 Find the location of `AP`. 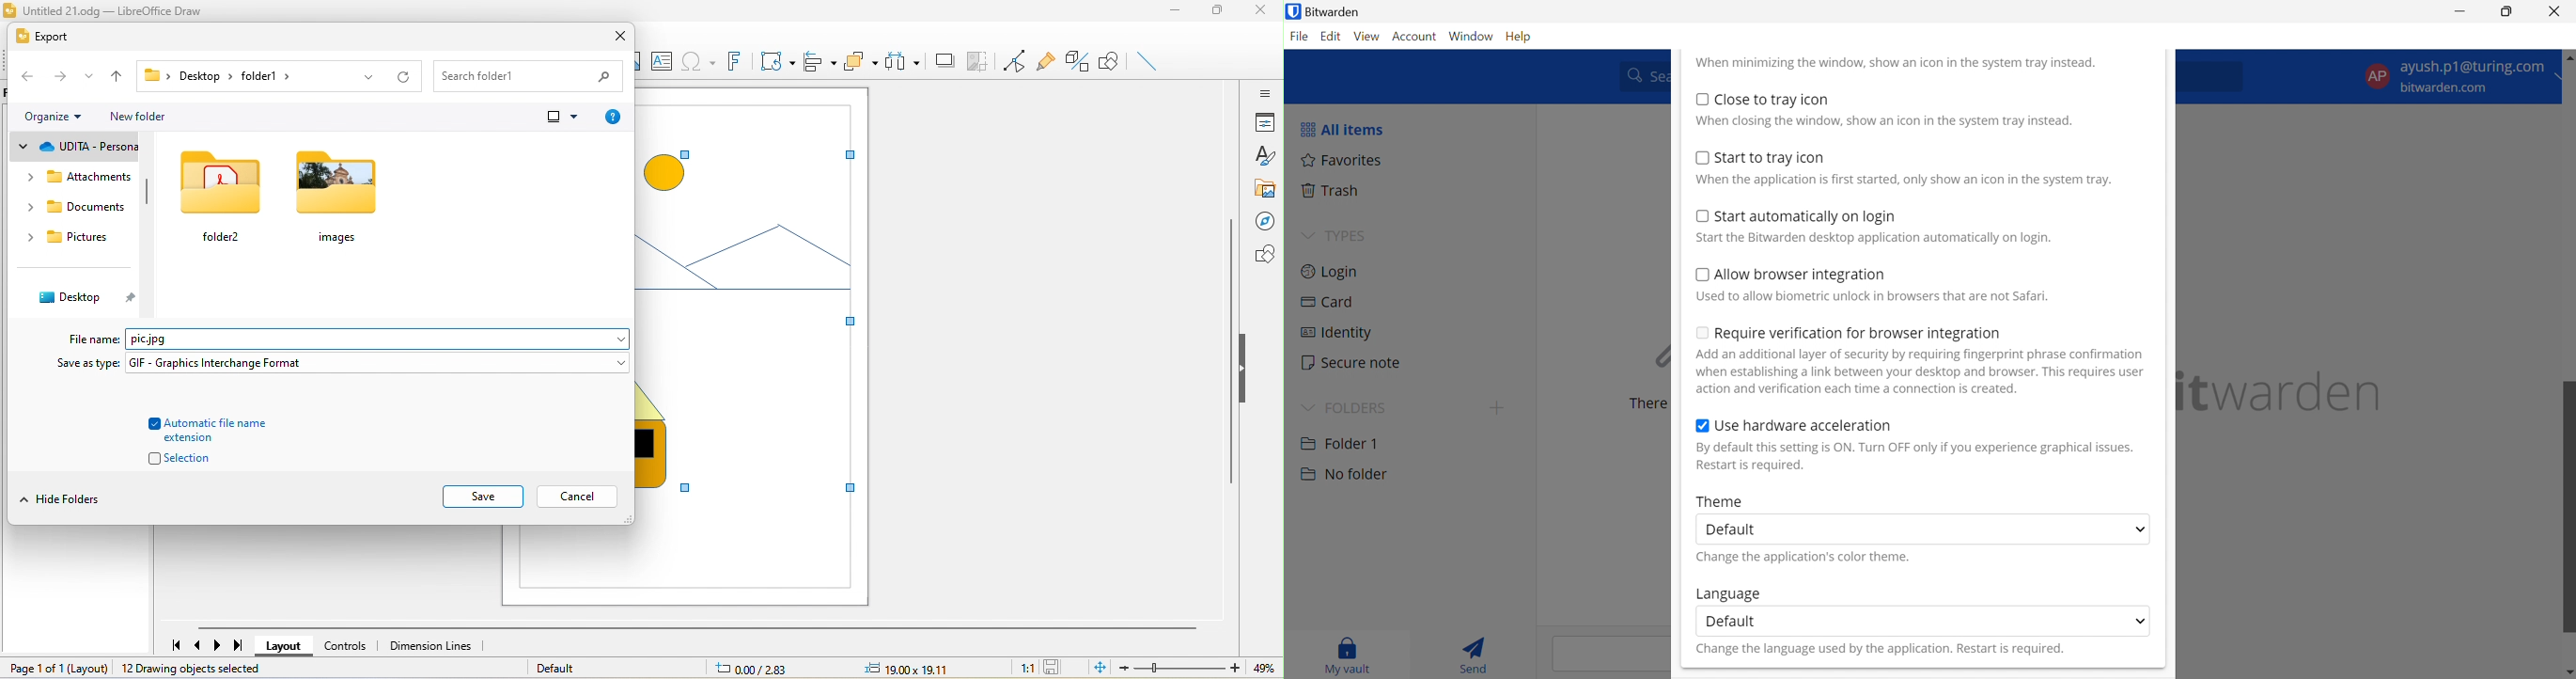

AP is located at coordinates (2376, 75).